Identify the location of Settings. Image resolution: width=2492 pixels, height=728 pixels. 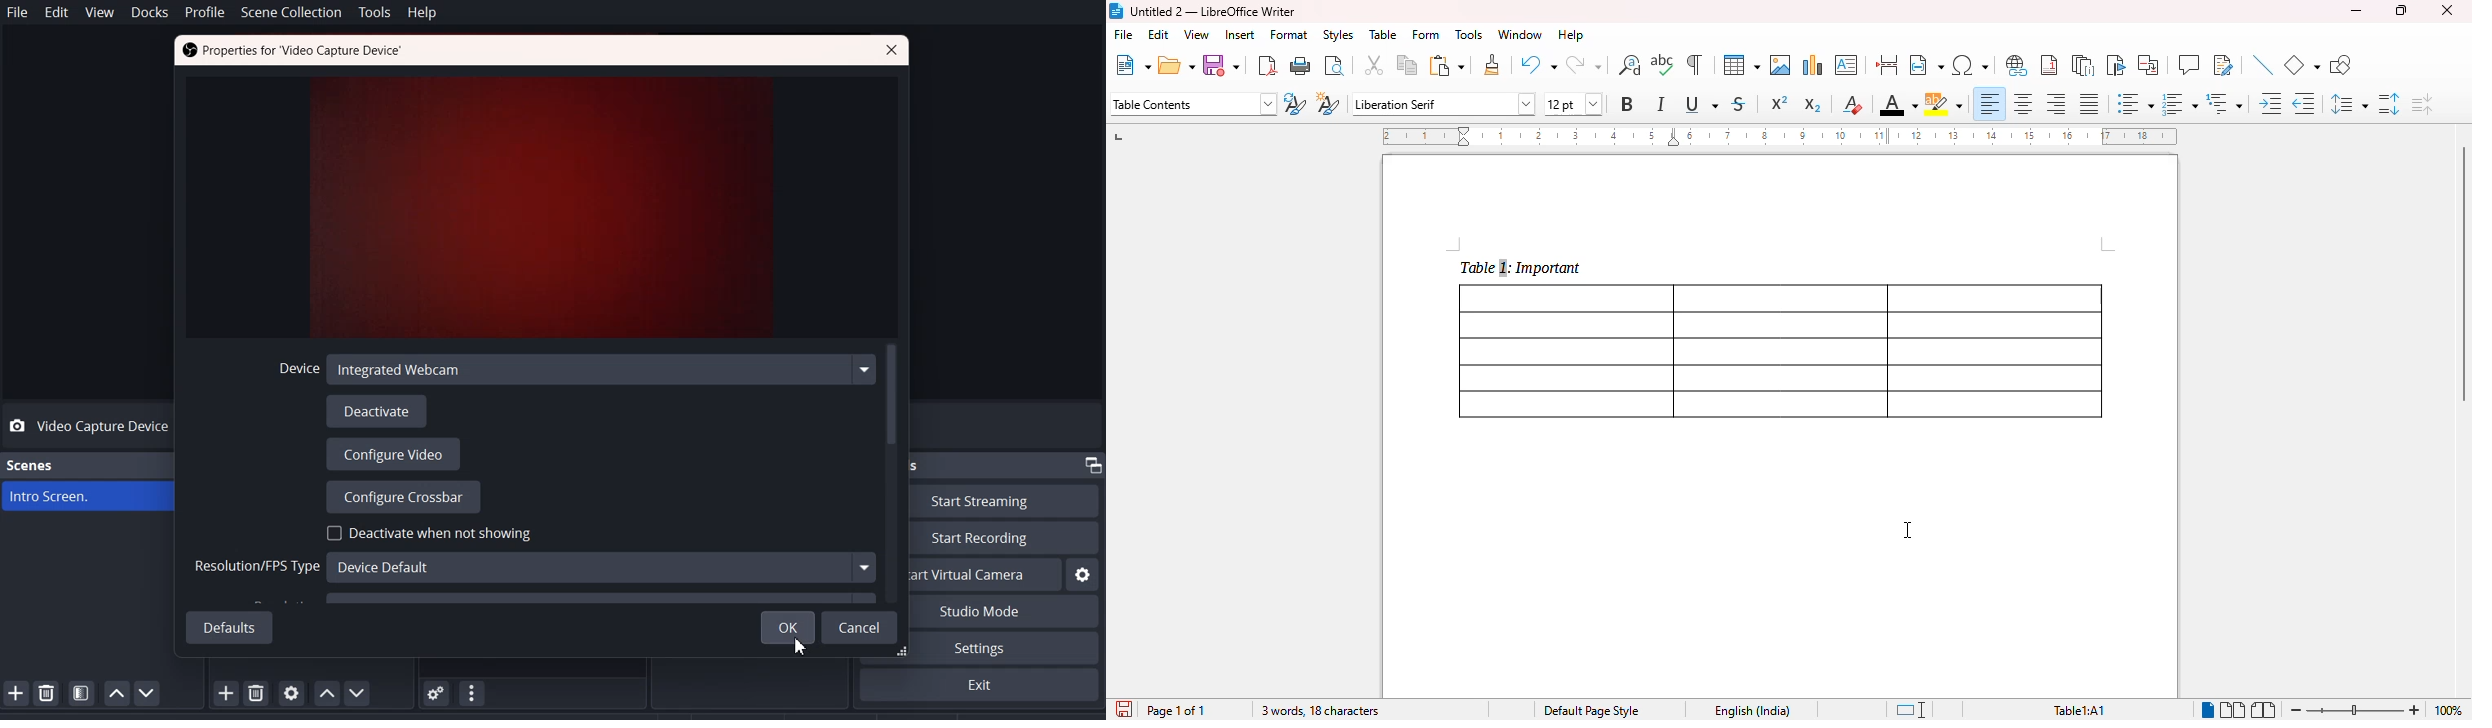
(979, 685).